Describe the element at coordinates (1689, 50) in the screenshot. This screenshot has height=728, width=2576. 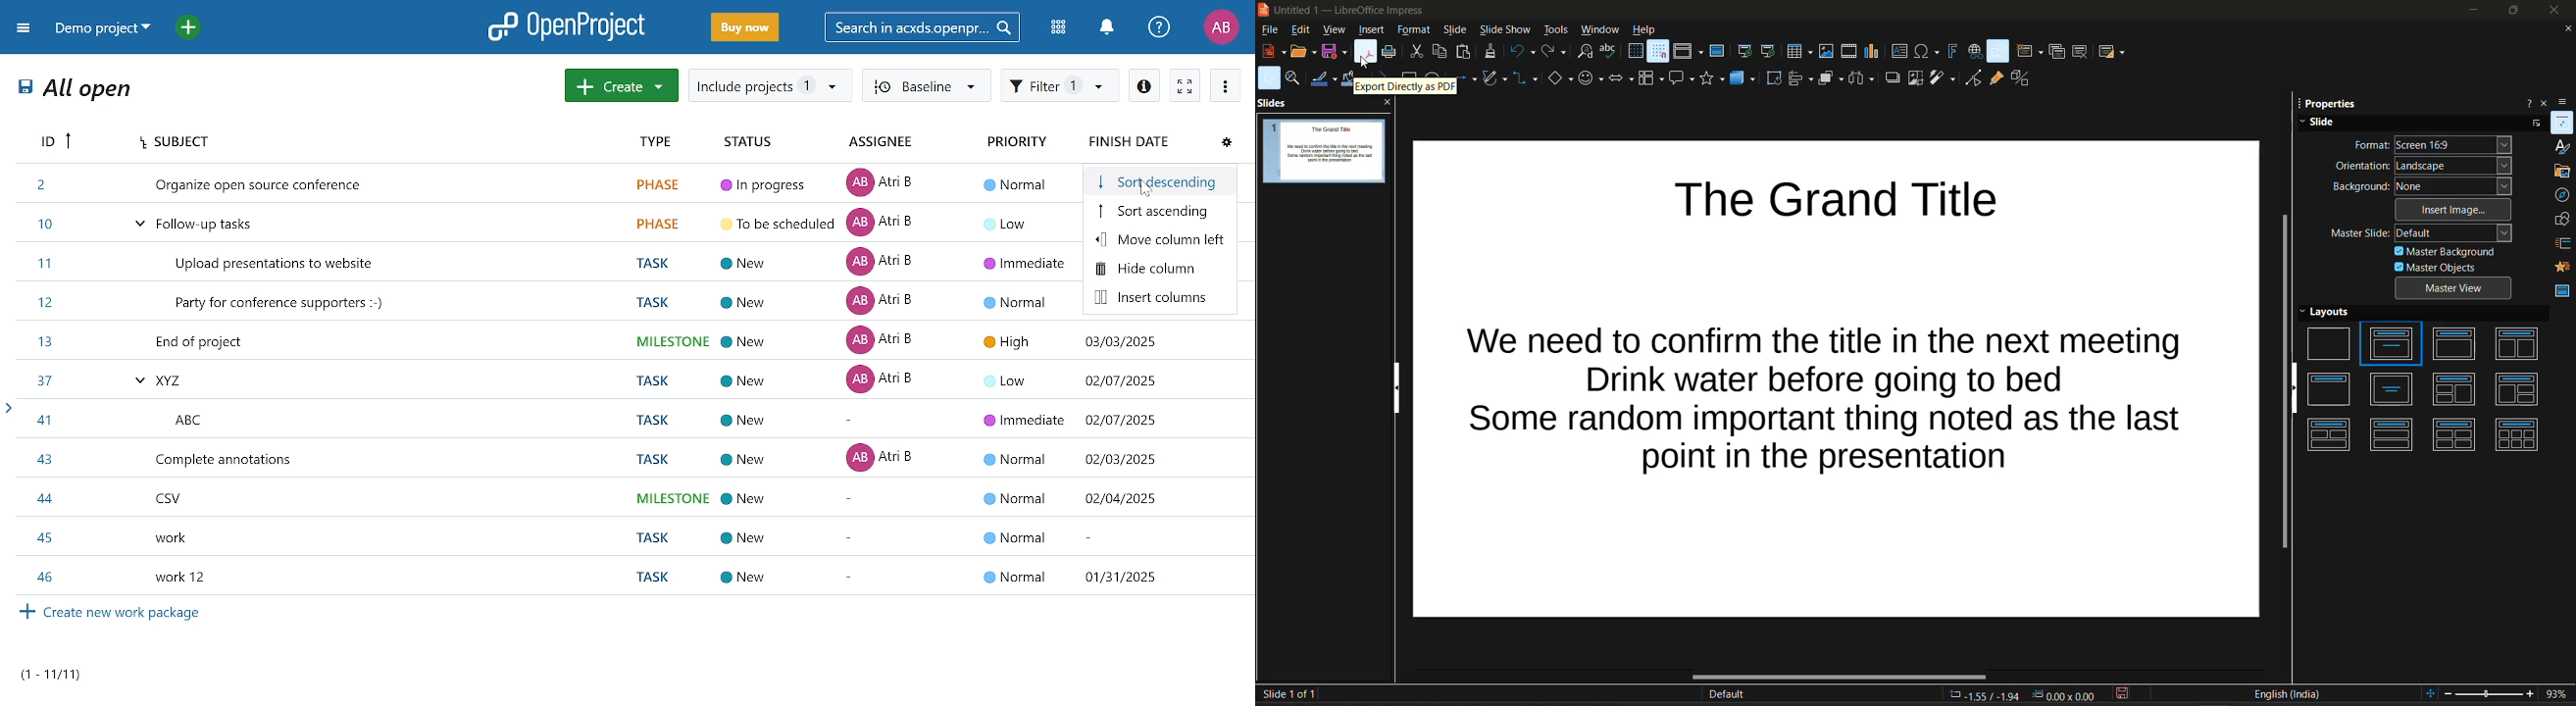
I see `display views` at that location.